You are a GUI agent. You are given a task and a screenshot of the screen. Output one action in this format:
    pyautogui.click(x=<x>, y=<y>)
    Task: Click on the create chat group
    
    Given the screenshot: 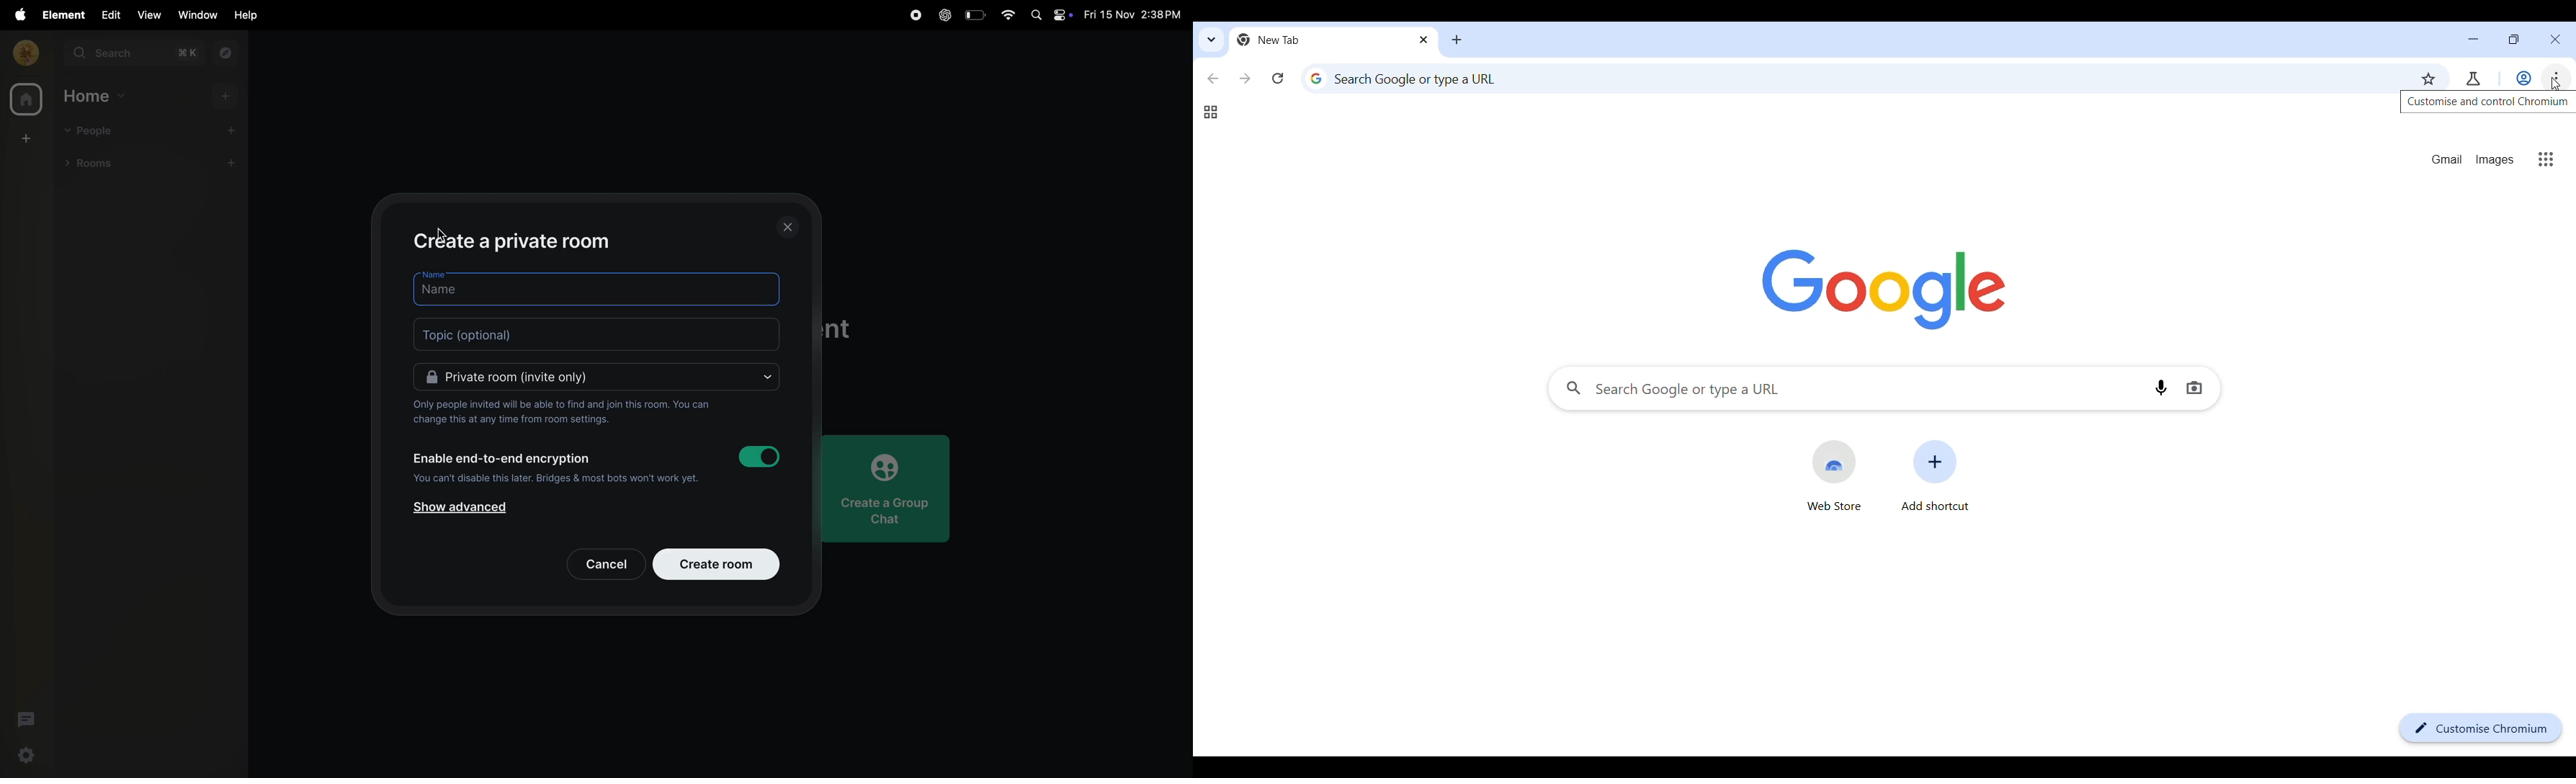 What is the action you would take?
    pyautogui.click(x=889, y=489)
    